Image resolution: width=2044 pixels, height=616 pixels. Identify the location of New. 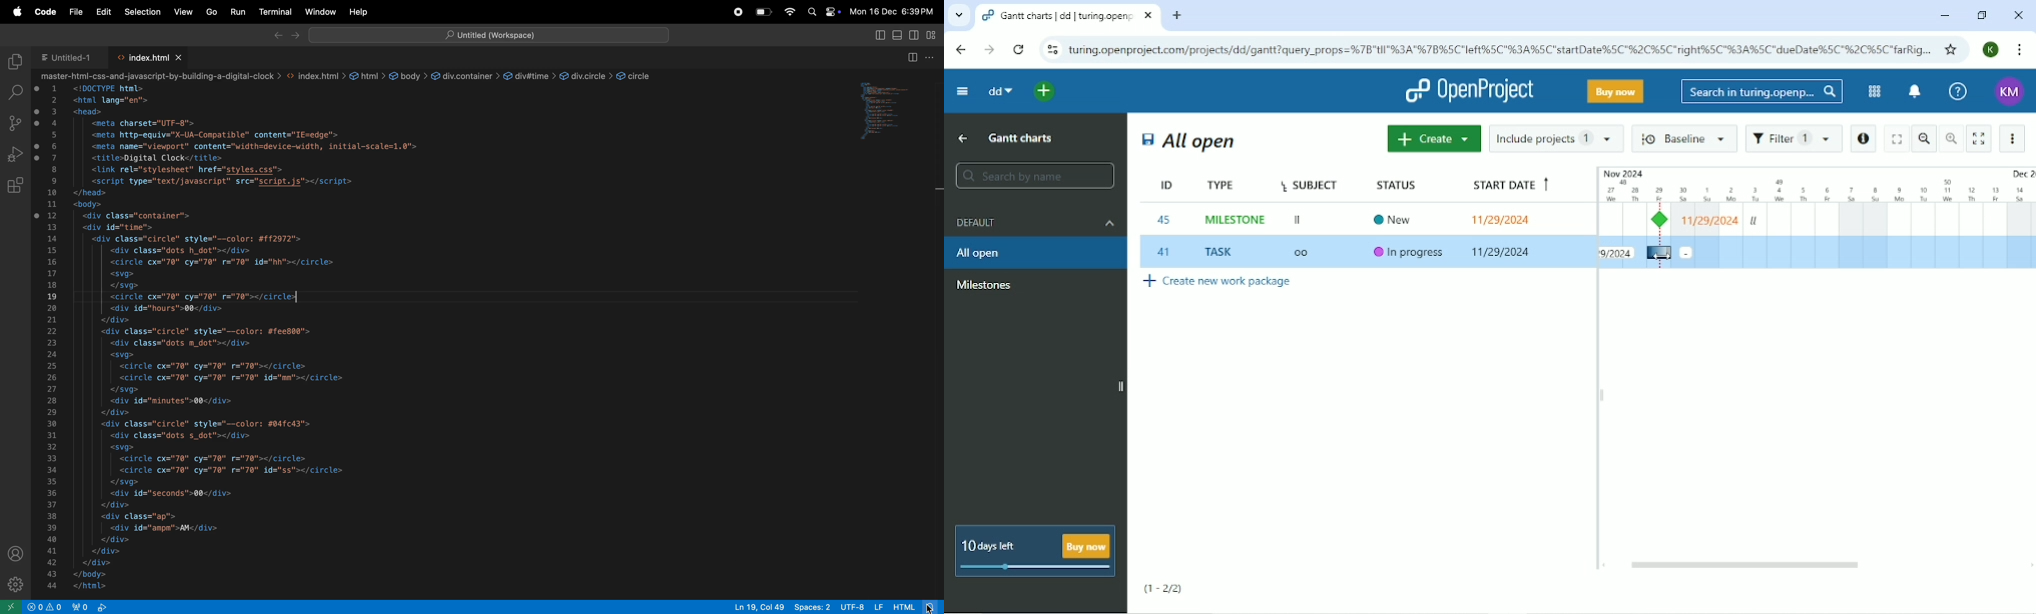
(1398, 218).